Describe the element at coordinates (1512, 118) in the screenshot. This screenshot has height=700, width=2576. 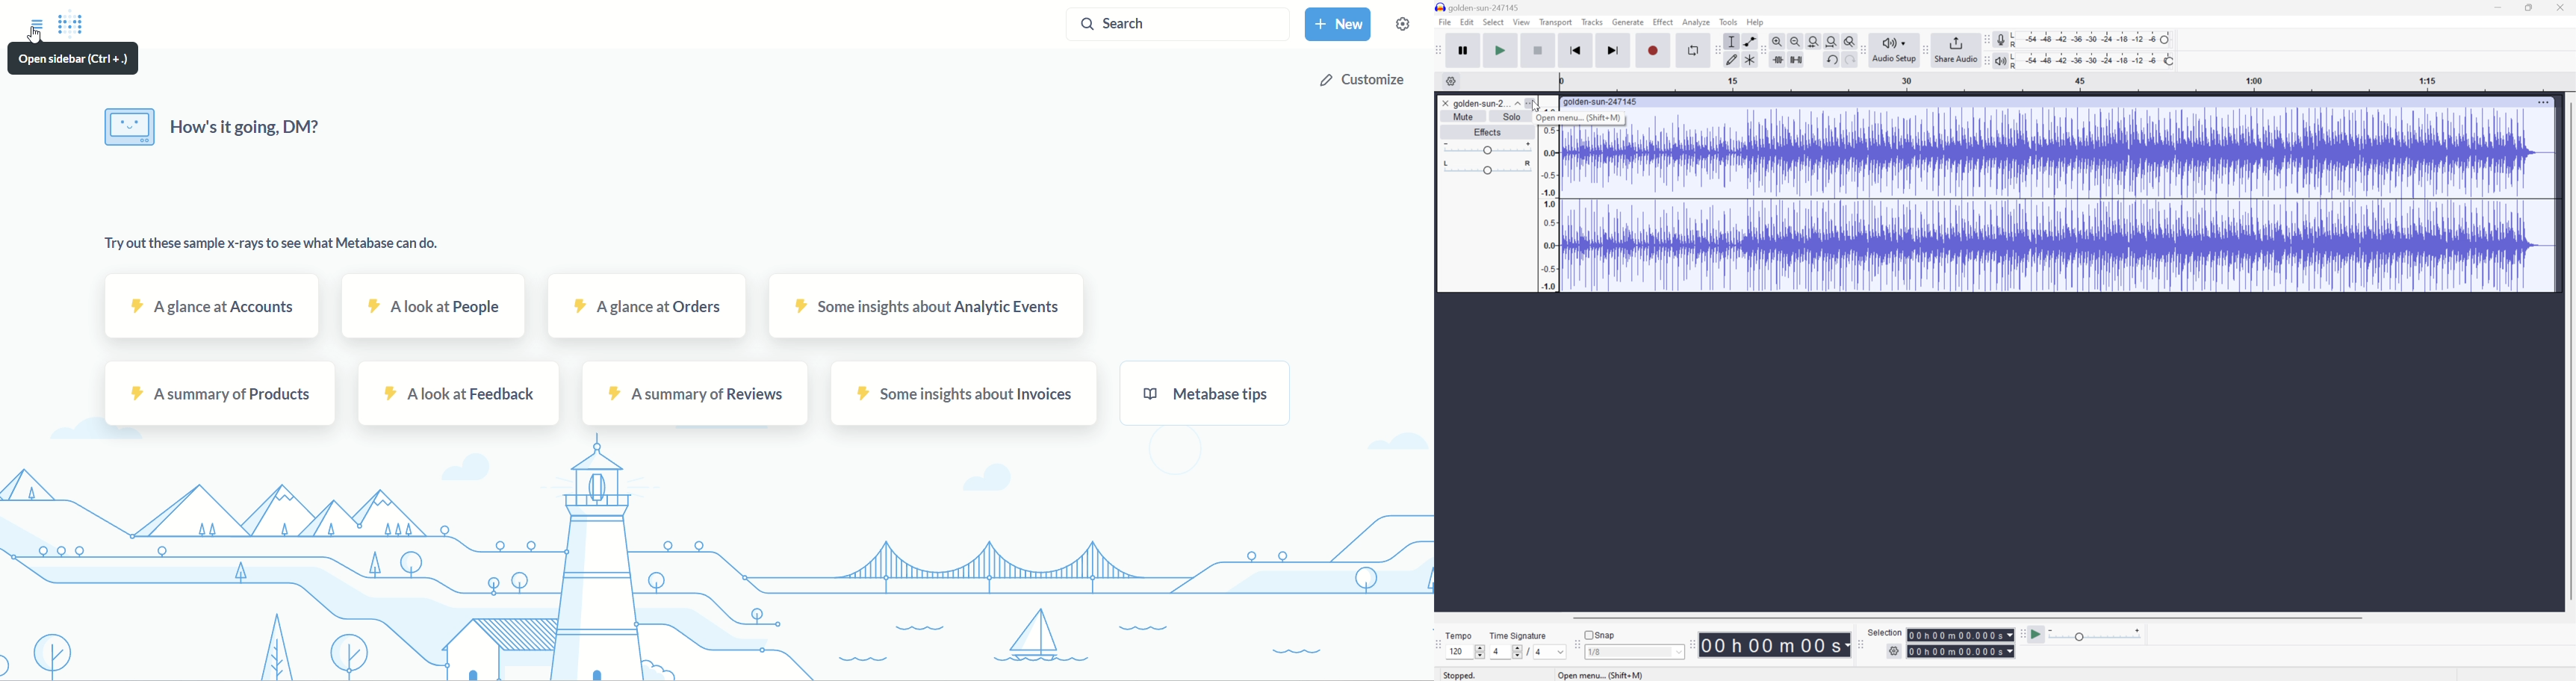
I see `Solo` at that location.